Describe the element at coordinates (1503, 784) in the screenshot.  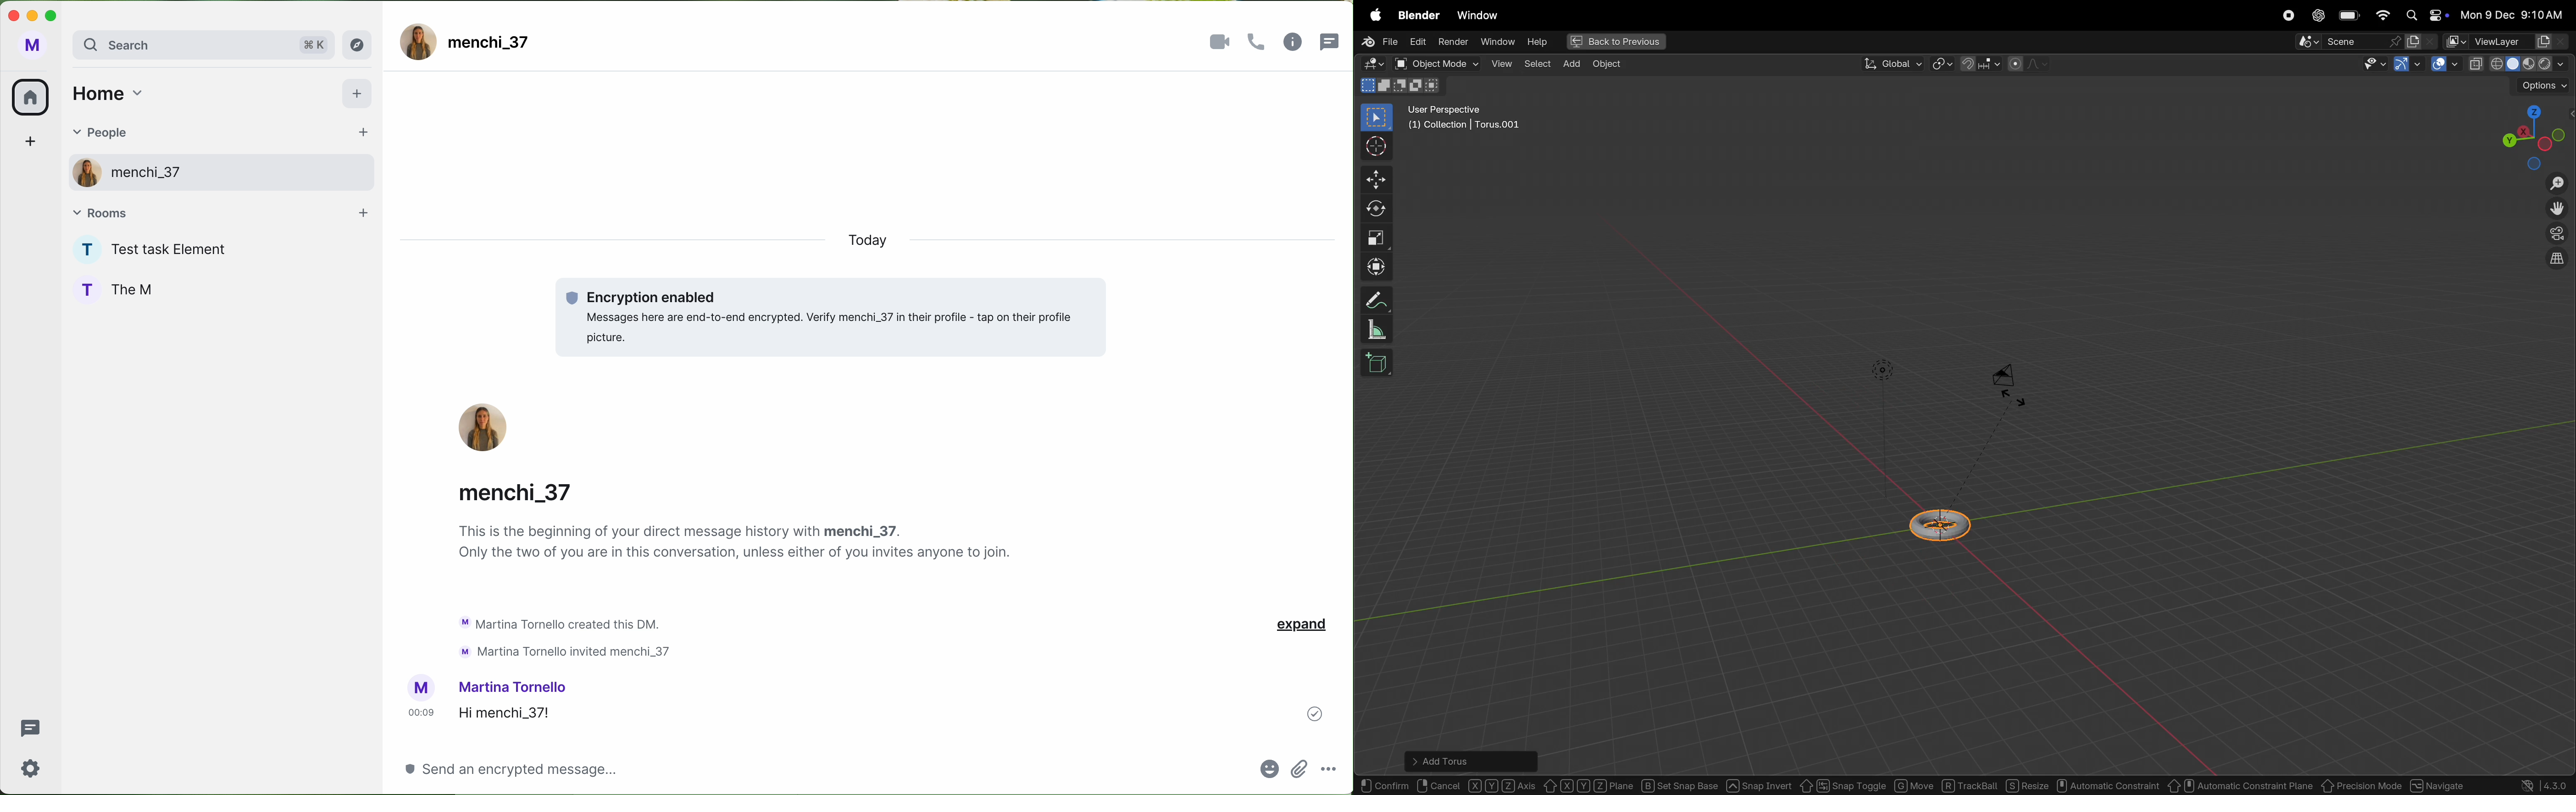
I see `xyz axis` at that location.